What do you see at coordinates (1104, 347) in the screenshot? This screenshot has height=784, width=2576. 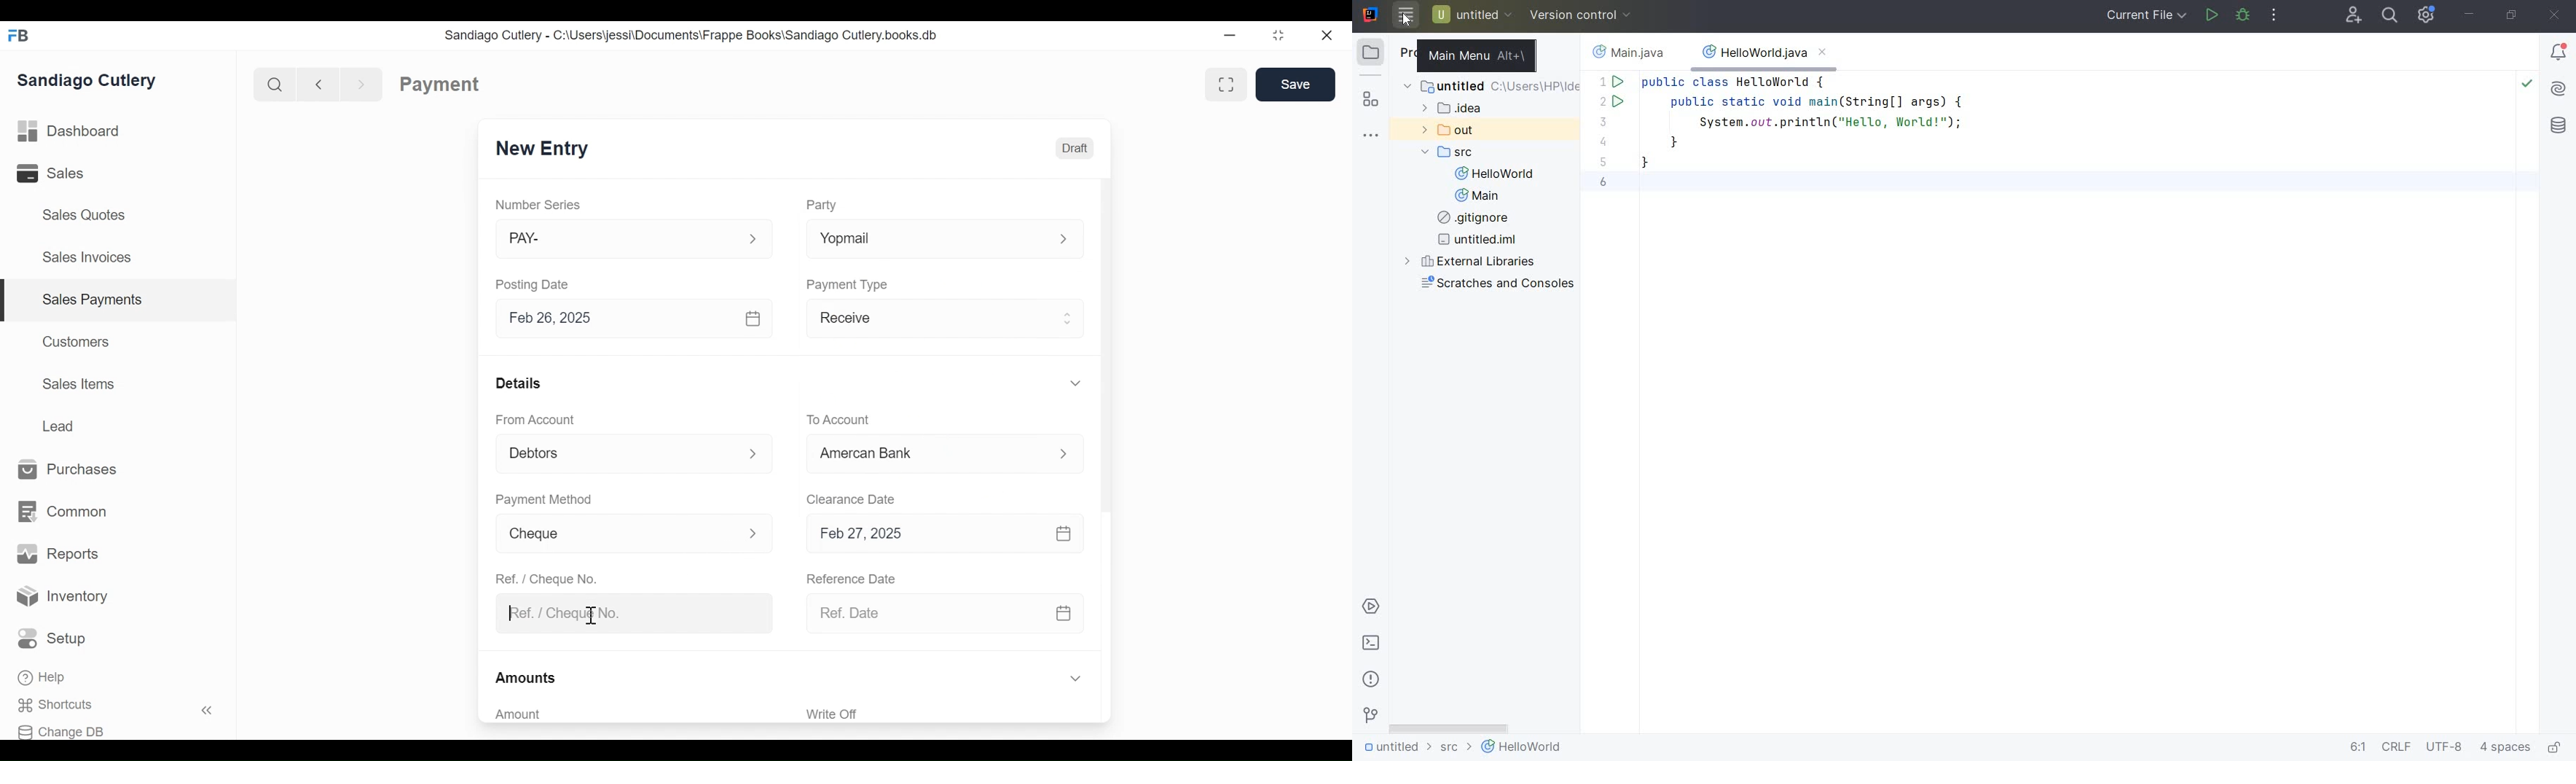 I see `Vertical Scroll bar` at bounding box center [1104, 347].